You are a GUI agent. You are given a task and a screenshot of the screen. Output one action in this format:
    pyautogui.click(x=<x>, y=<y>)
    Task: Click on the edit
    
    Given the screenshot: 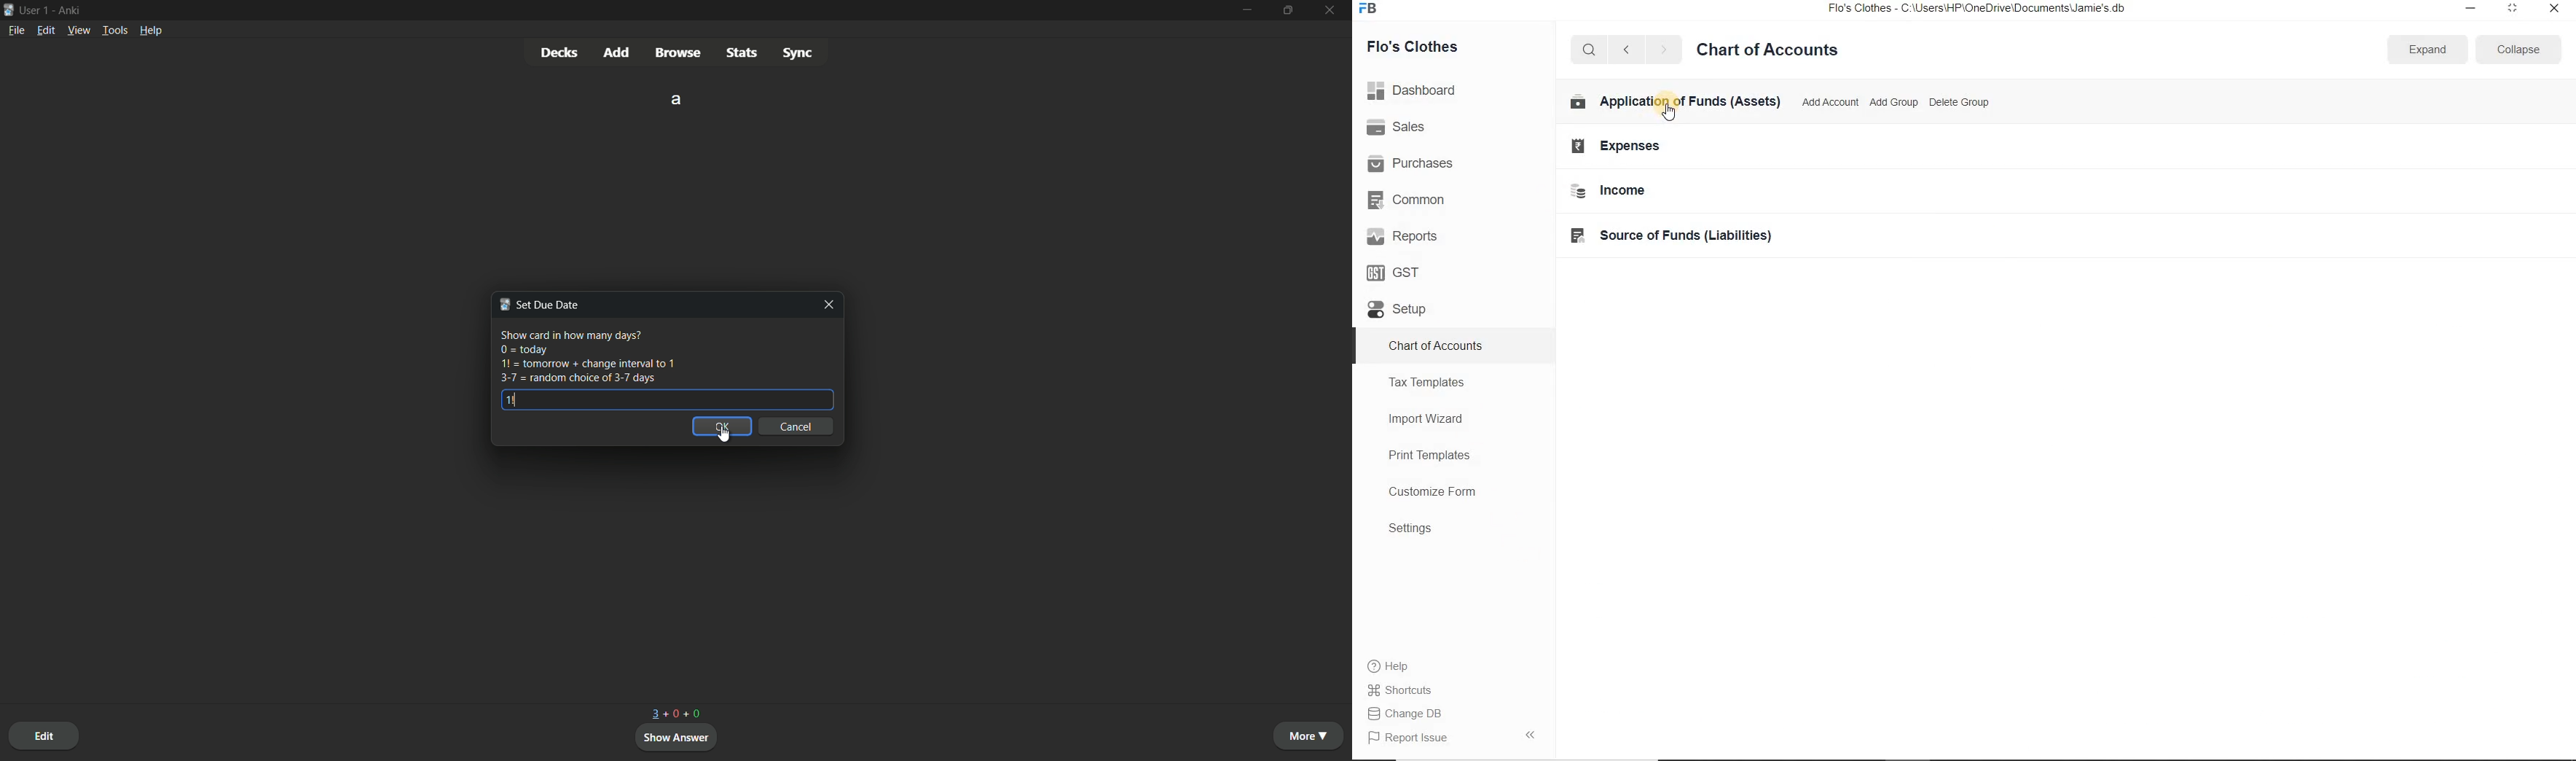 What is the action you would take?
    pyautogui.click(x=44, y=736)
    